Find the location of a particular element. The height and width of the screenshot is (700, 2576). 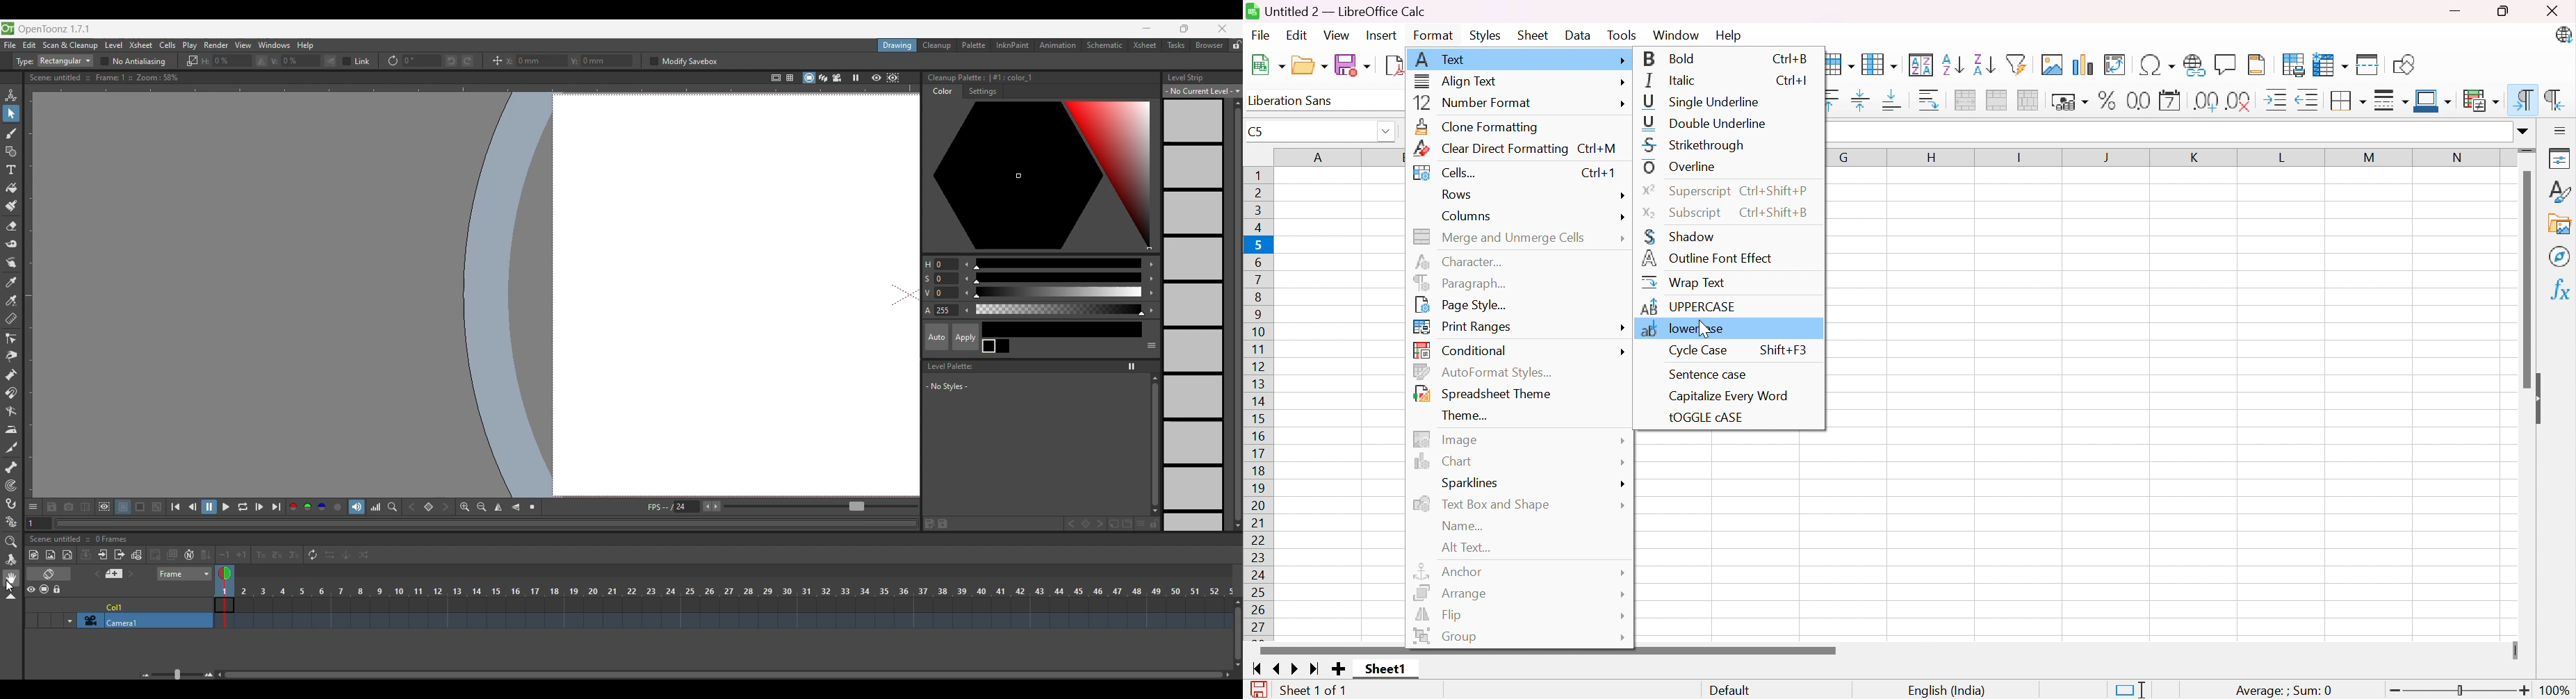

more is located at coordinates (1622, 104).